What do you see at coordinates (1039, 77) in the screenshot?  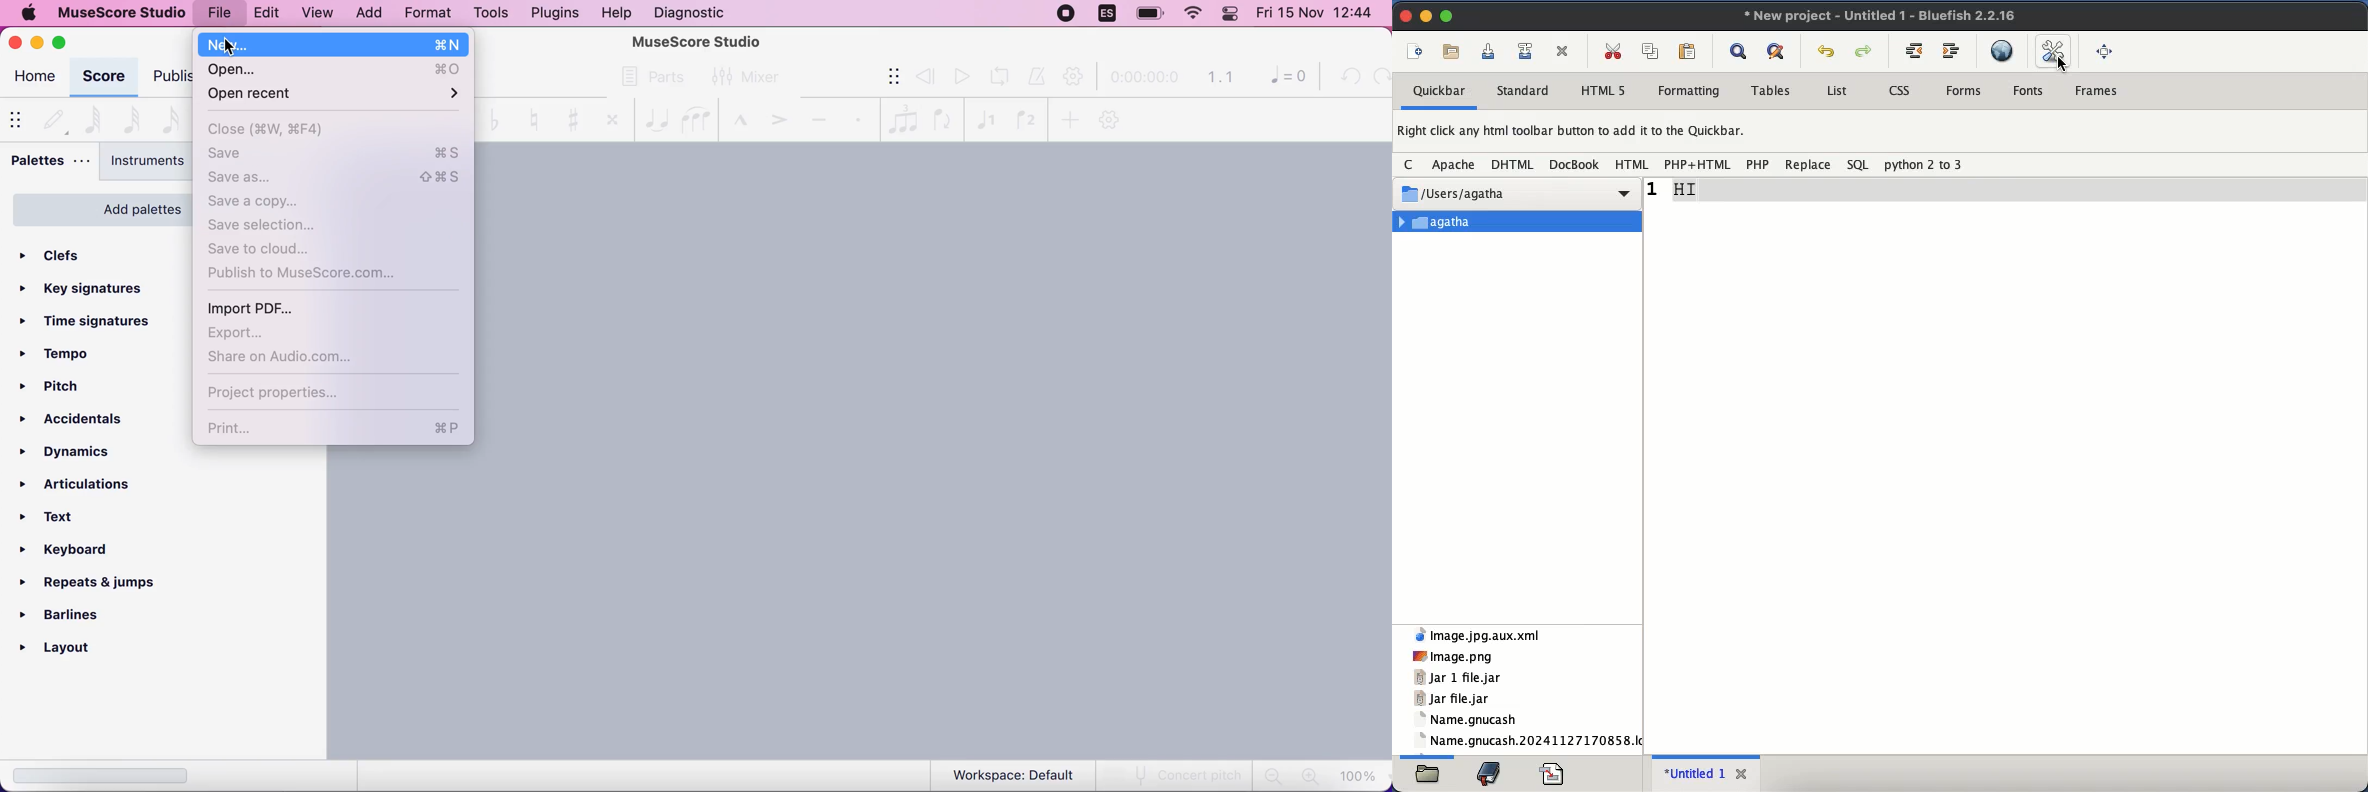 I see `metronome` at bounding box center [1039, 77].